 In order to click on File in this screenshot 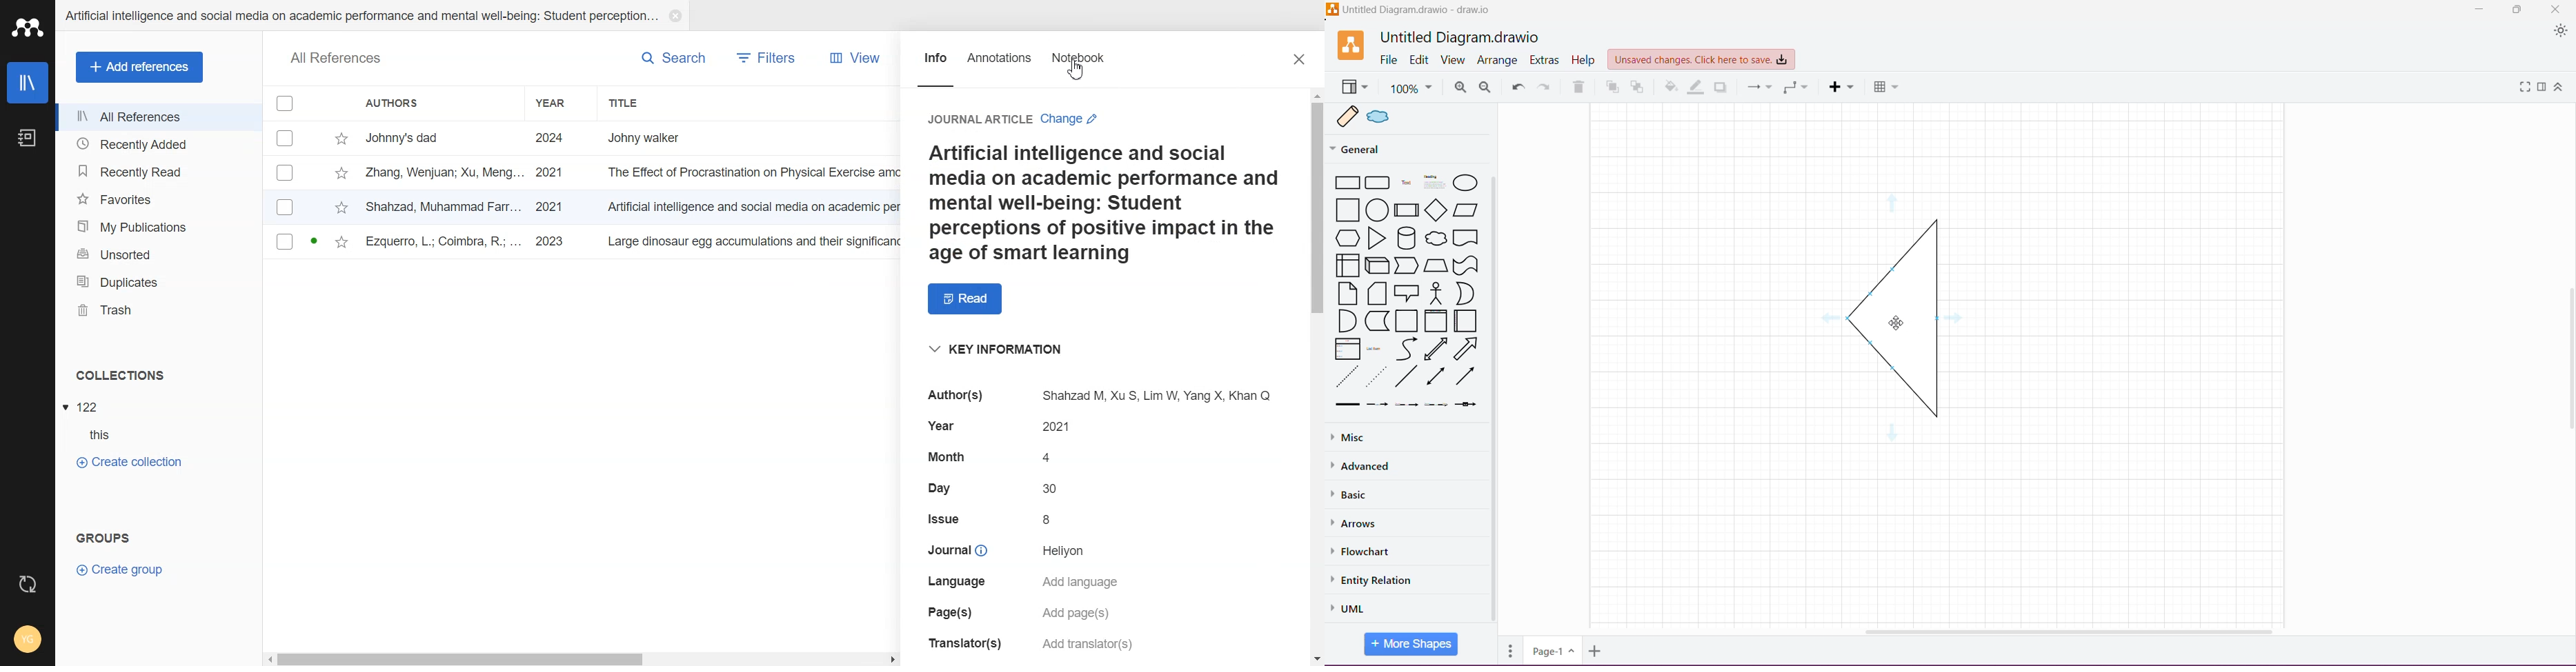, I will do `click(1388, 59)`.